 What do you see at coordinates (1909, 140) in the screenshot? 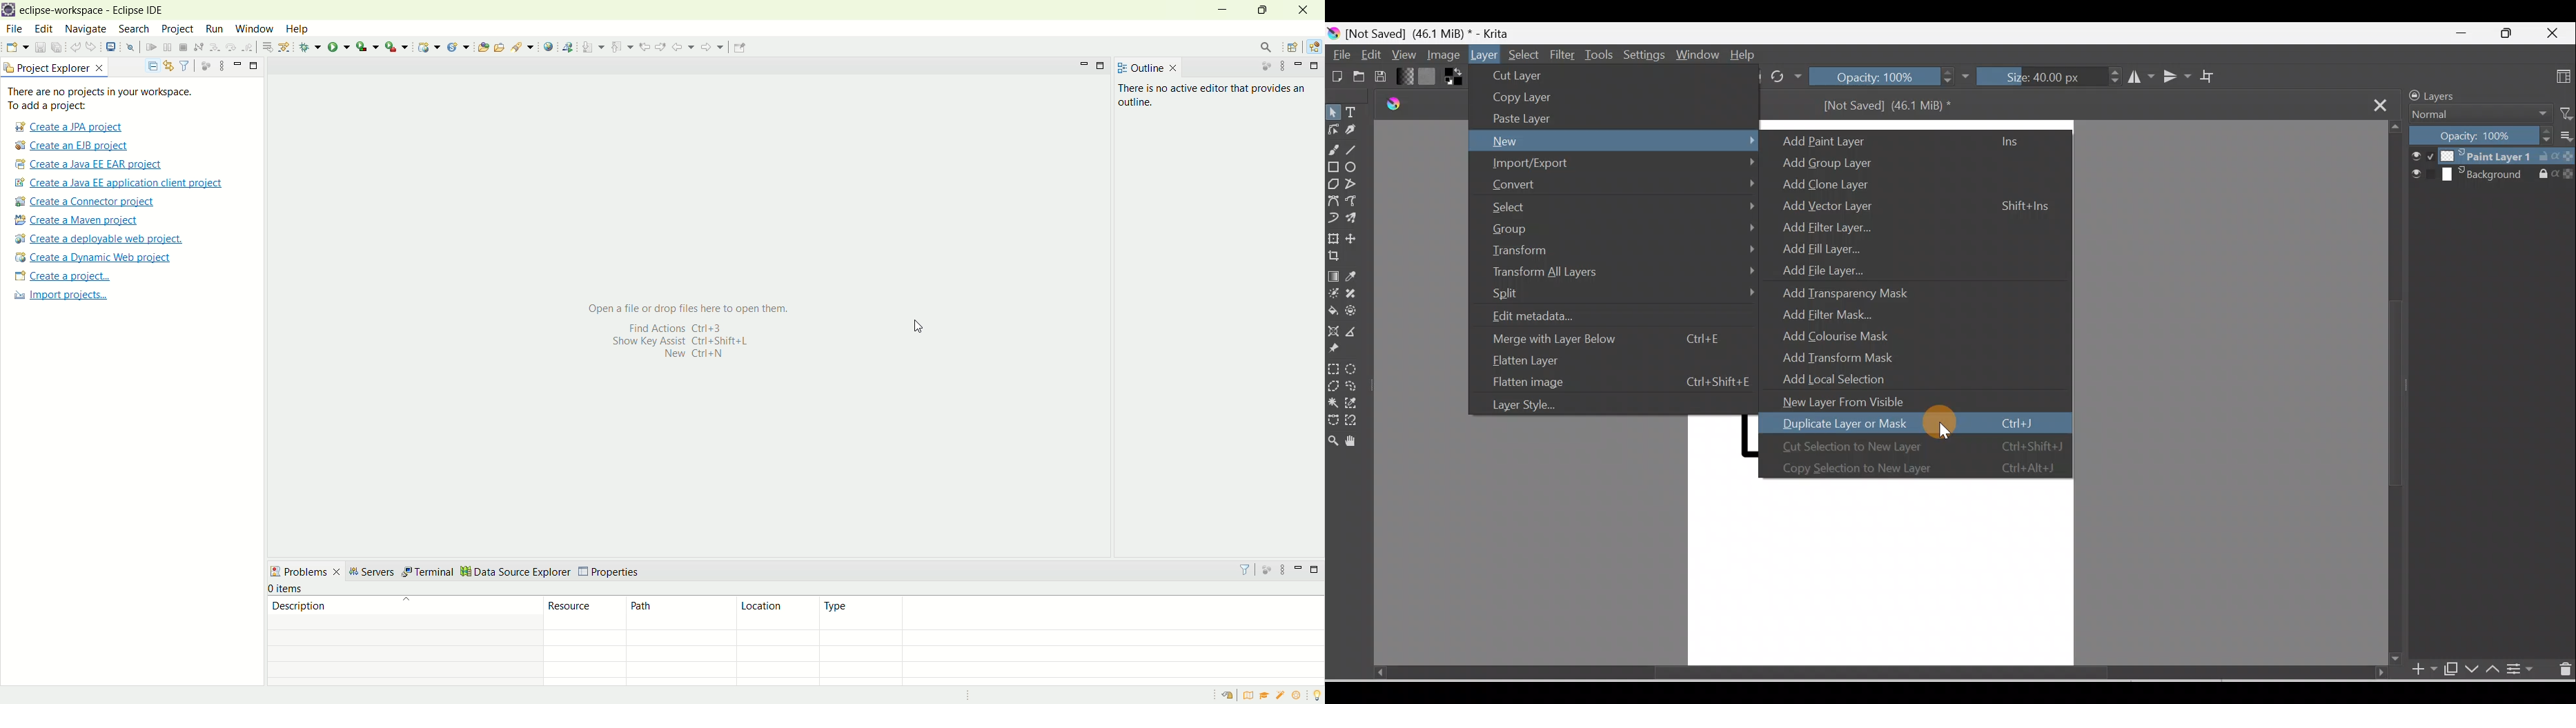
I see `Add paint layer   Ins` at bounding box center [1909, 140].